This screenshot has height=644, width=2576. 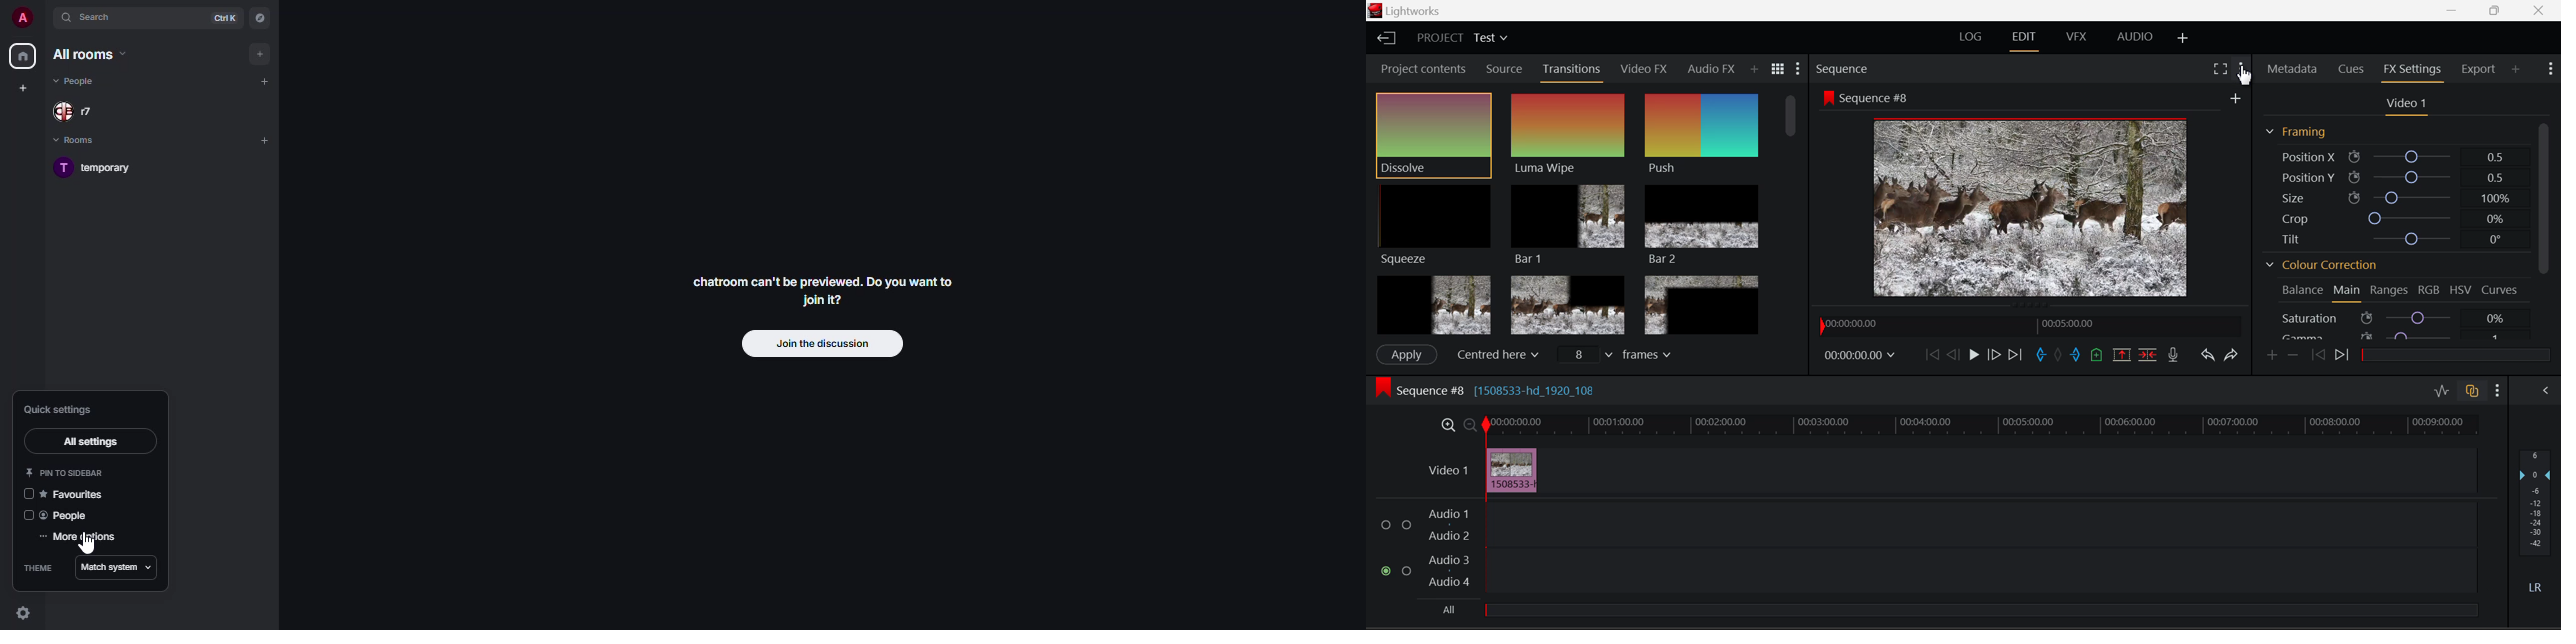 What do you see at coordinates (82, 112) in the screenshot?
I see `people` at bounding box center [82, 112].